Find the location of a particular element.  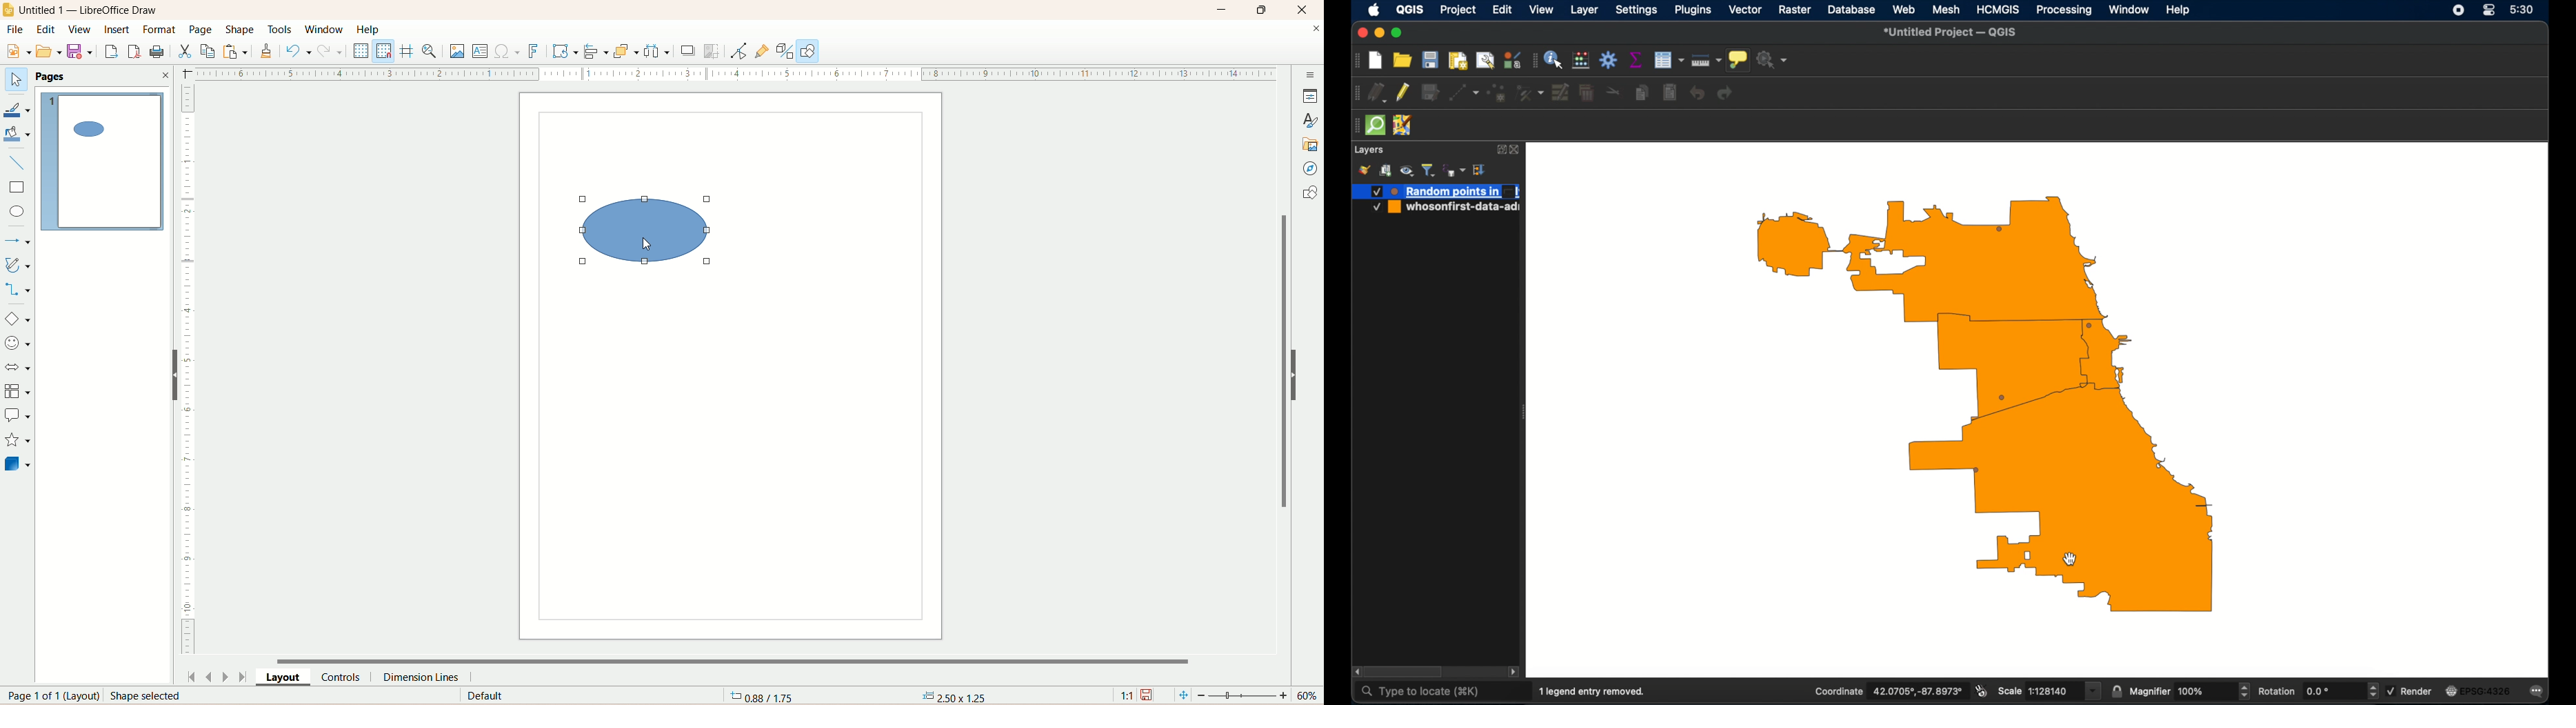

coordinates is located at coordinates (767, 697).